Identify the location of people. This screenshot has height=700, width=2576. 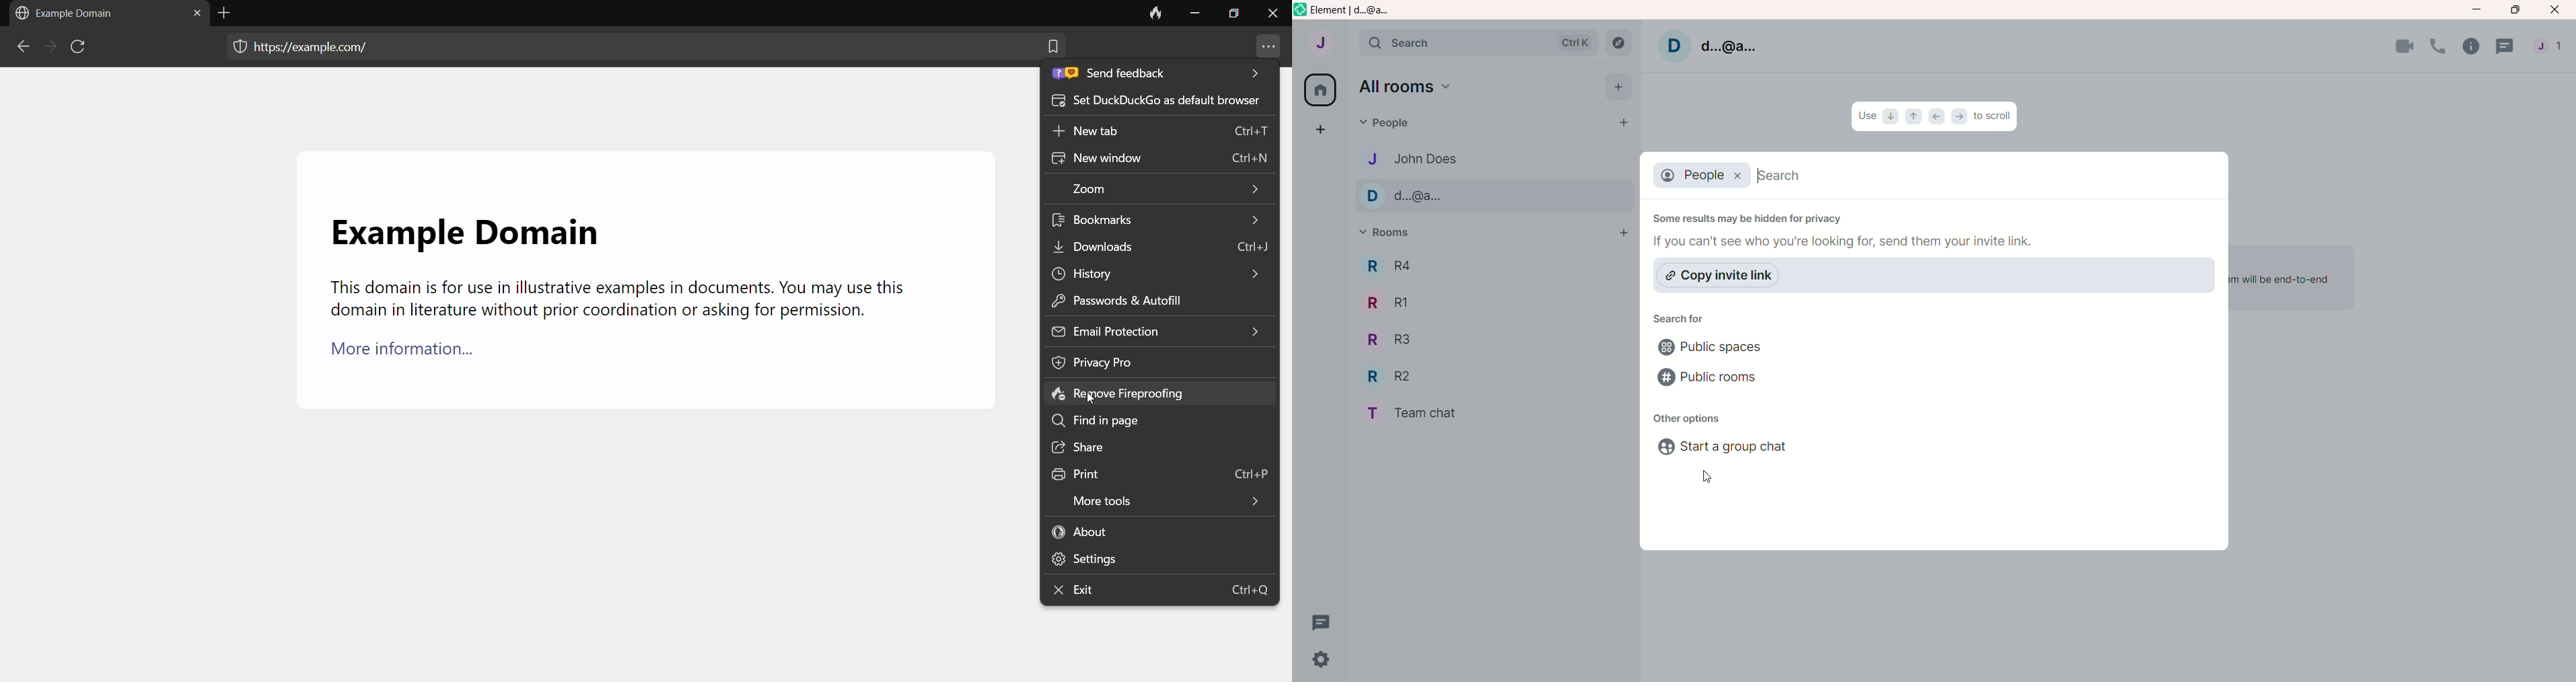
(2553, 49).